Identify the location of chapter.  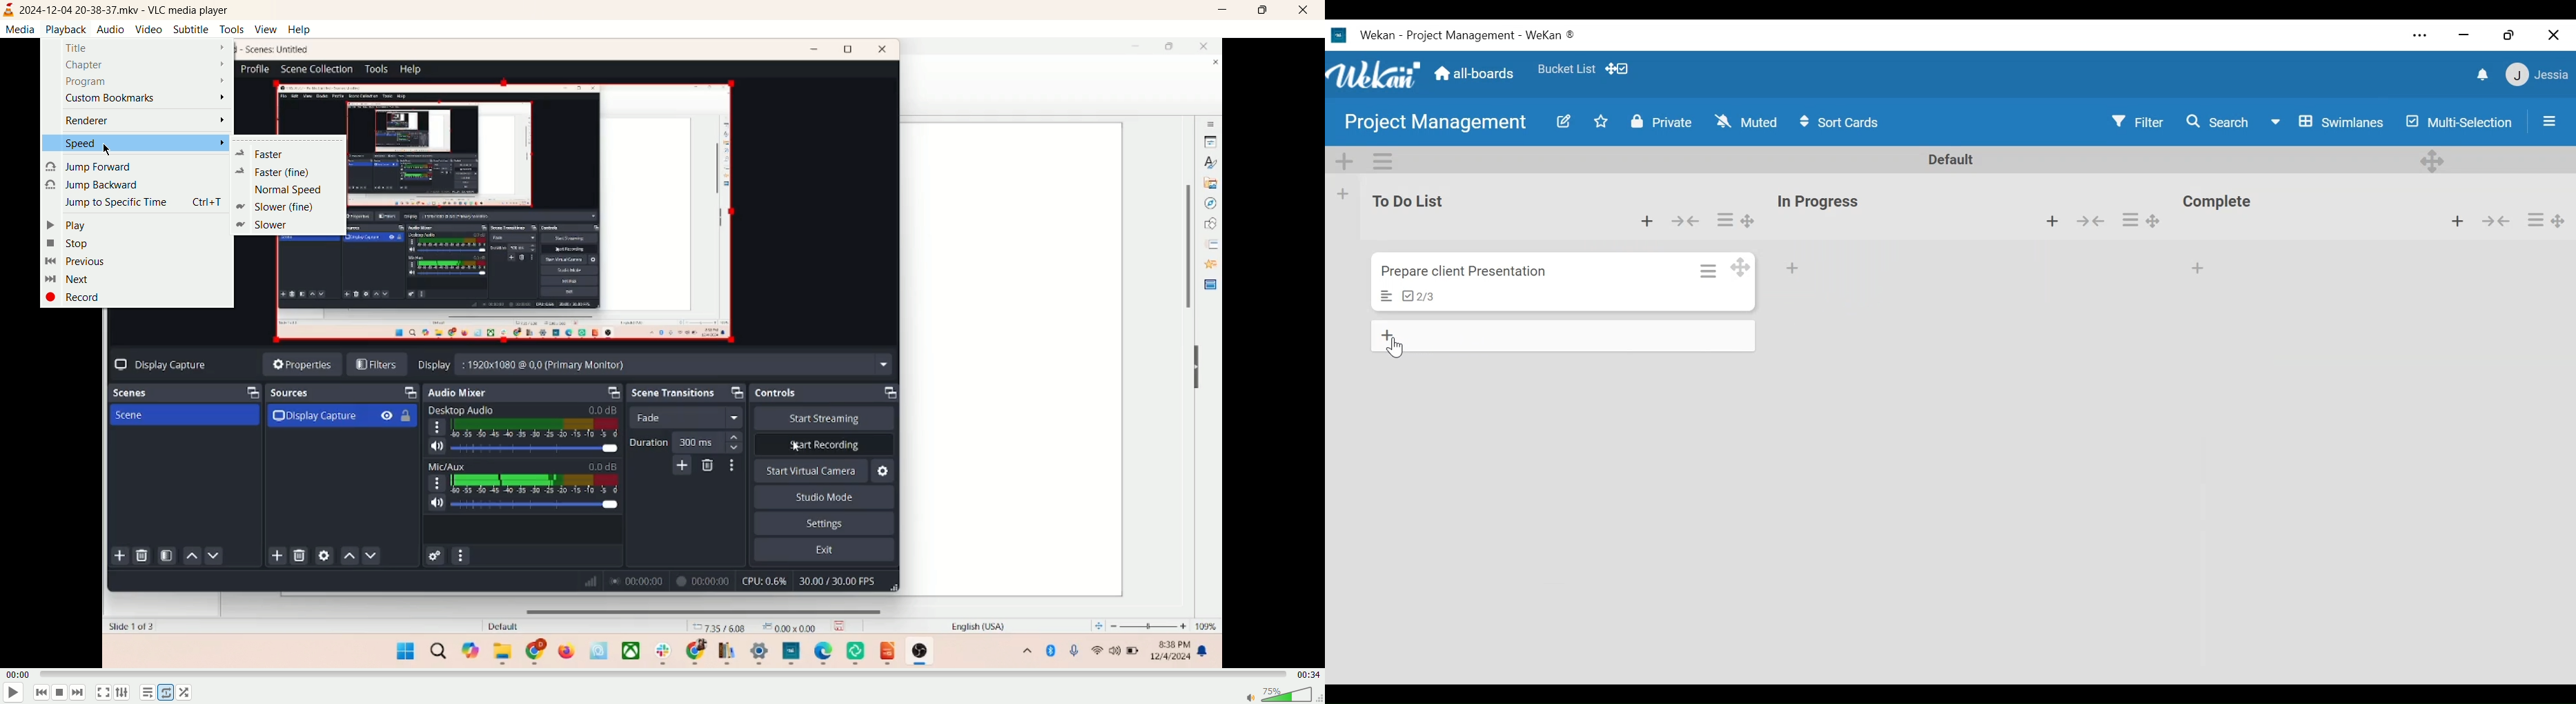
(144, 66).